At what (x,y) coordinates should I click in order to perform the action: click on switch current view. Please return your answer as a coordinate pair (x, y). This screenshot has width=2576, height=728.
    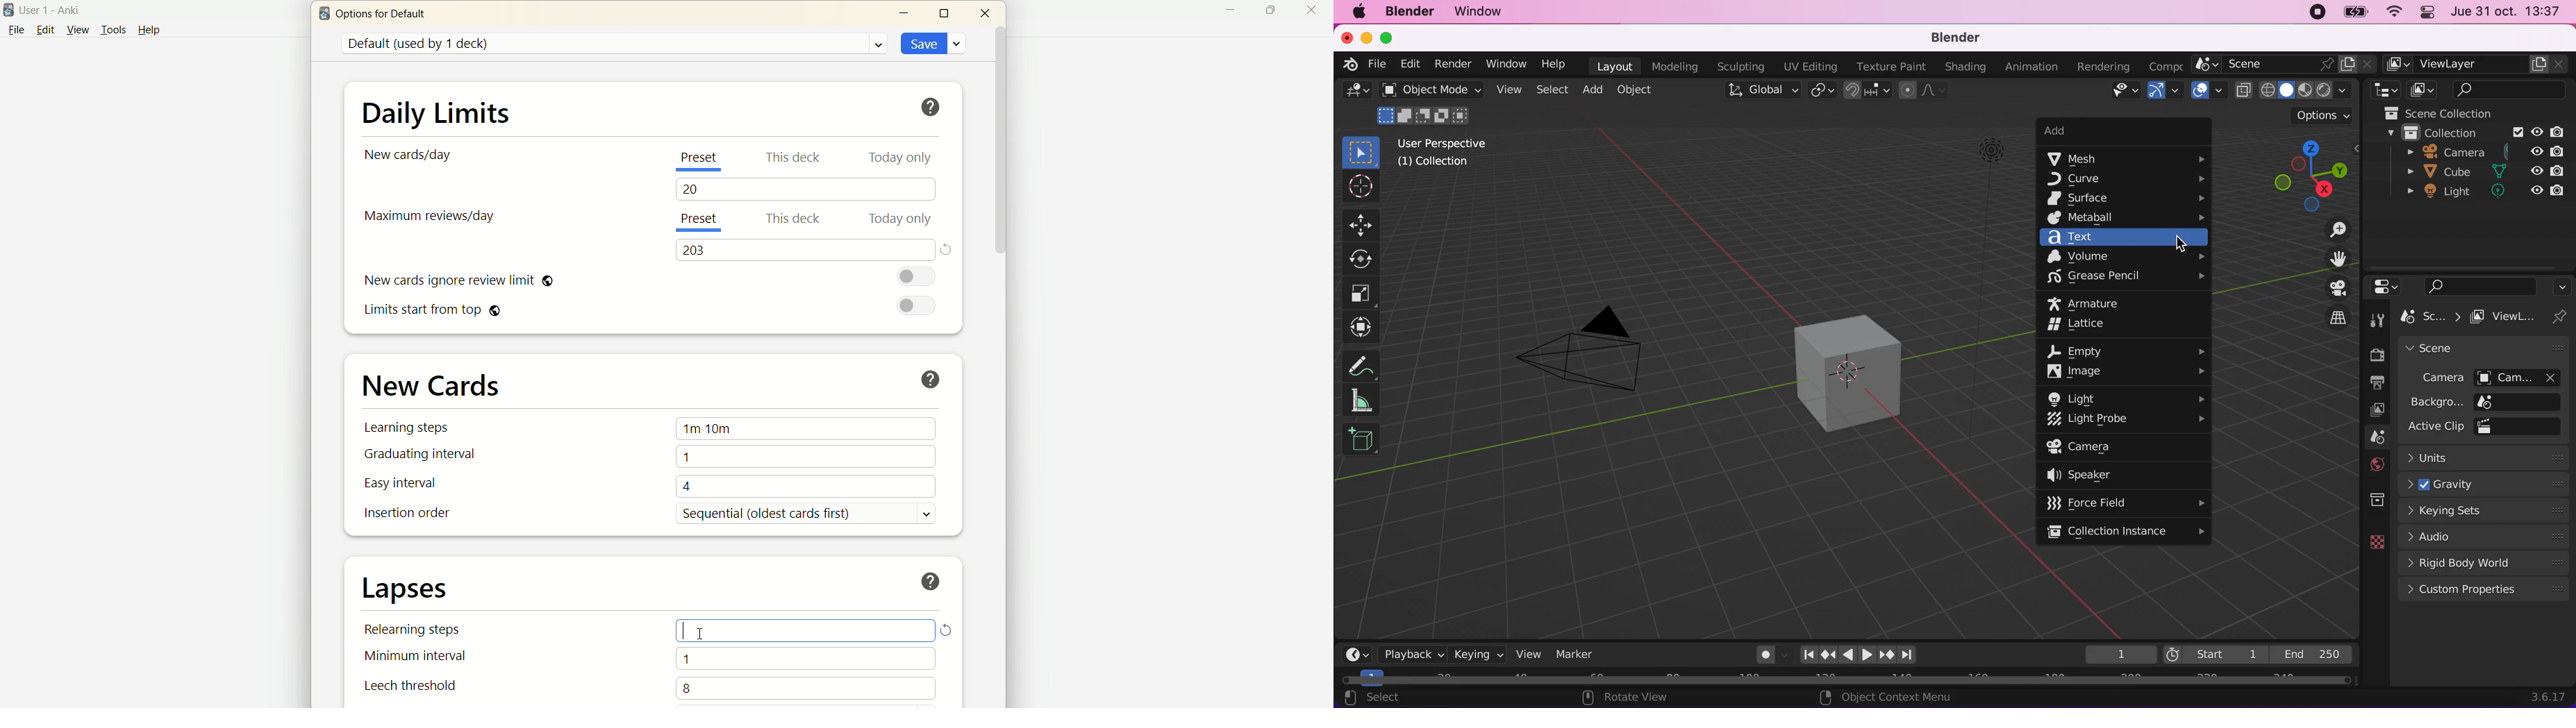
    Looking at the image, I should click on (2330, 315).